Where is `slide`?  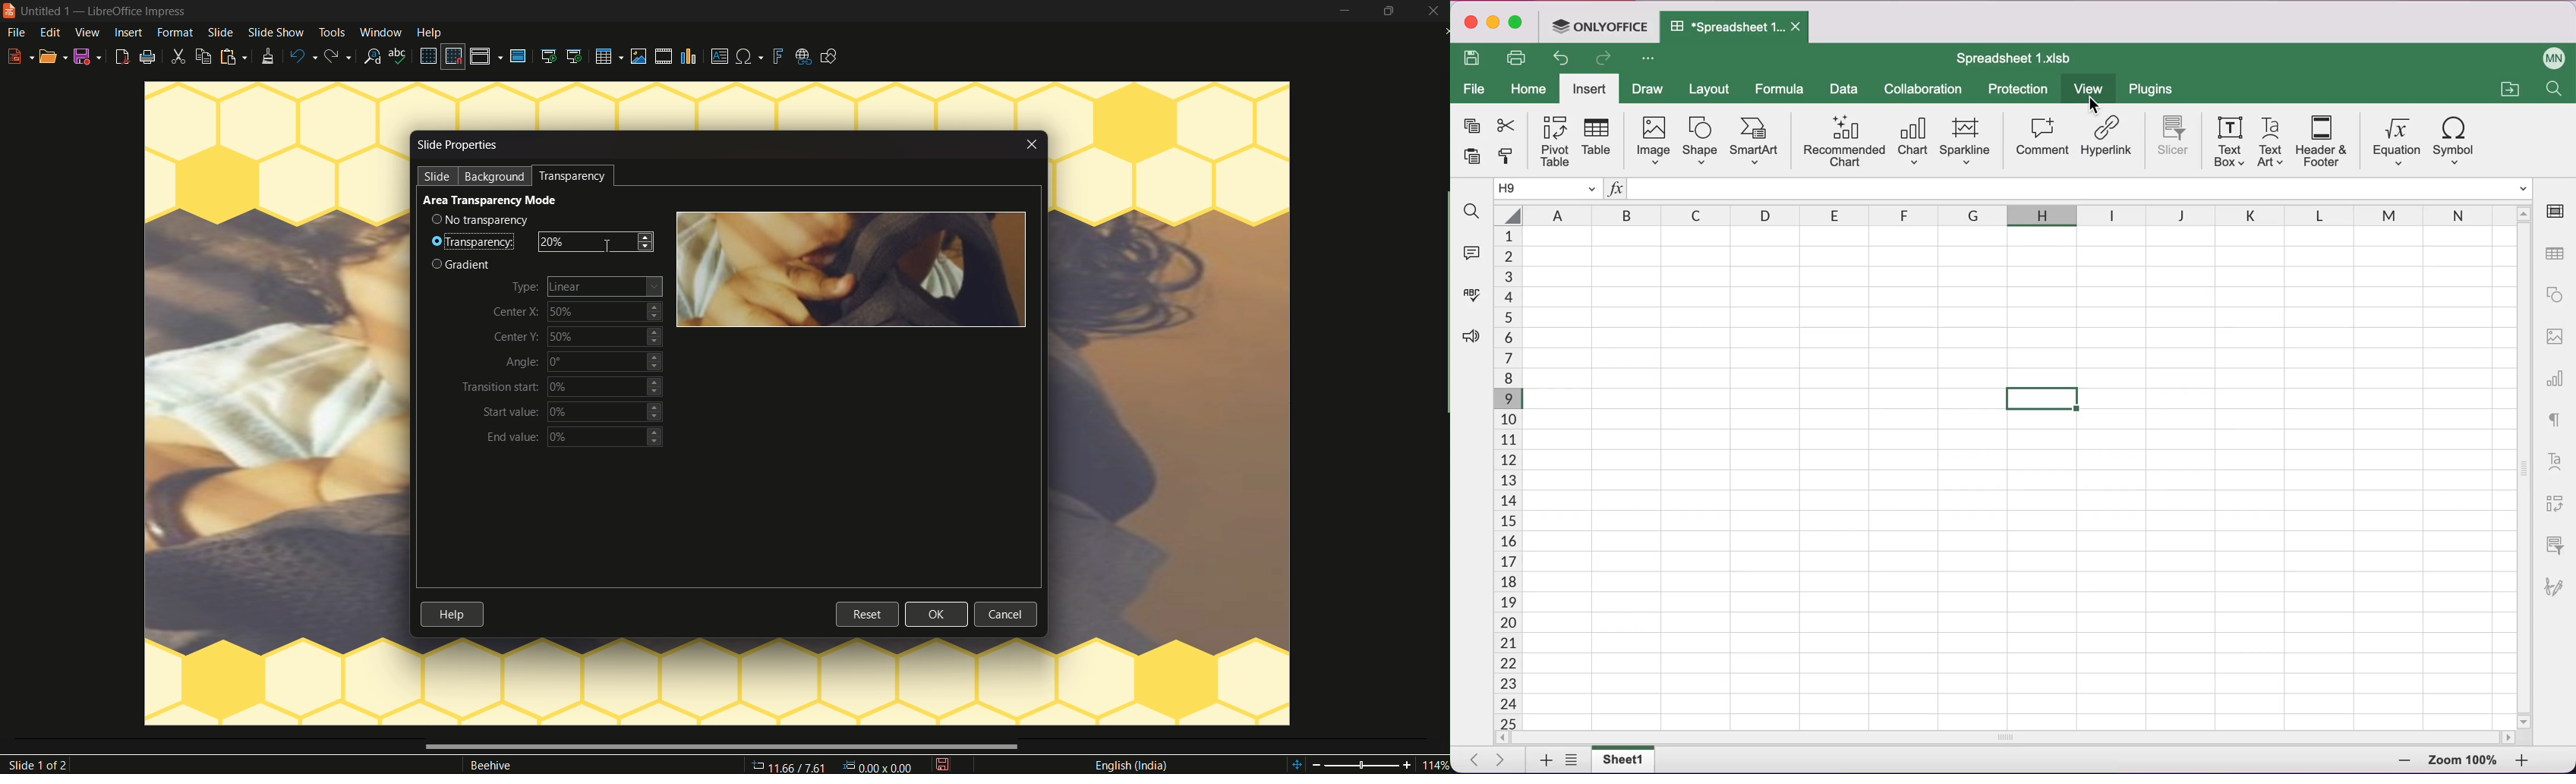 slide is located at coordinates (220, 32).